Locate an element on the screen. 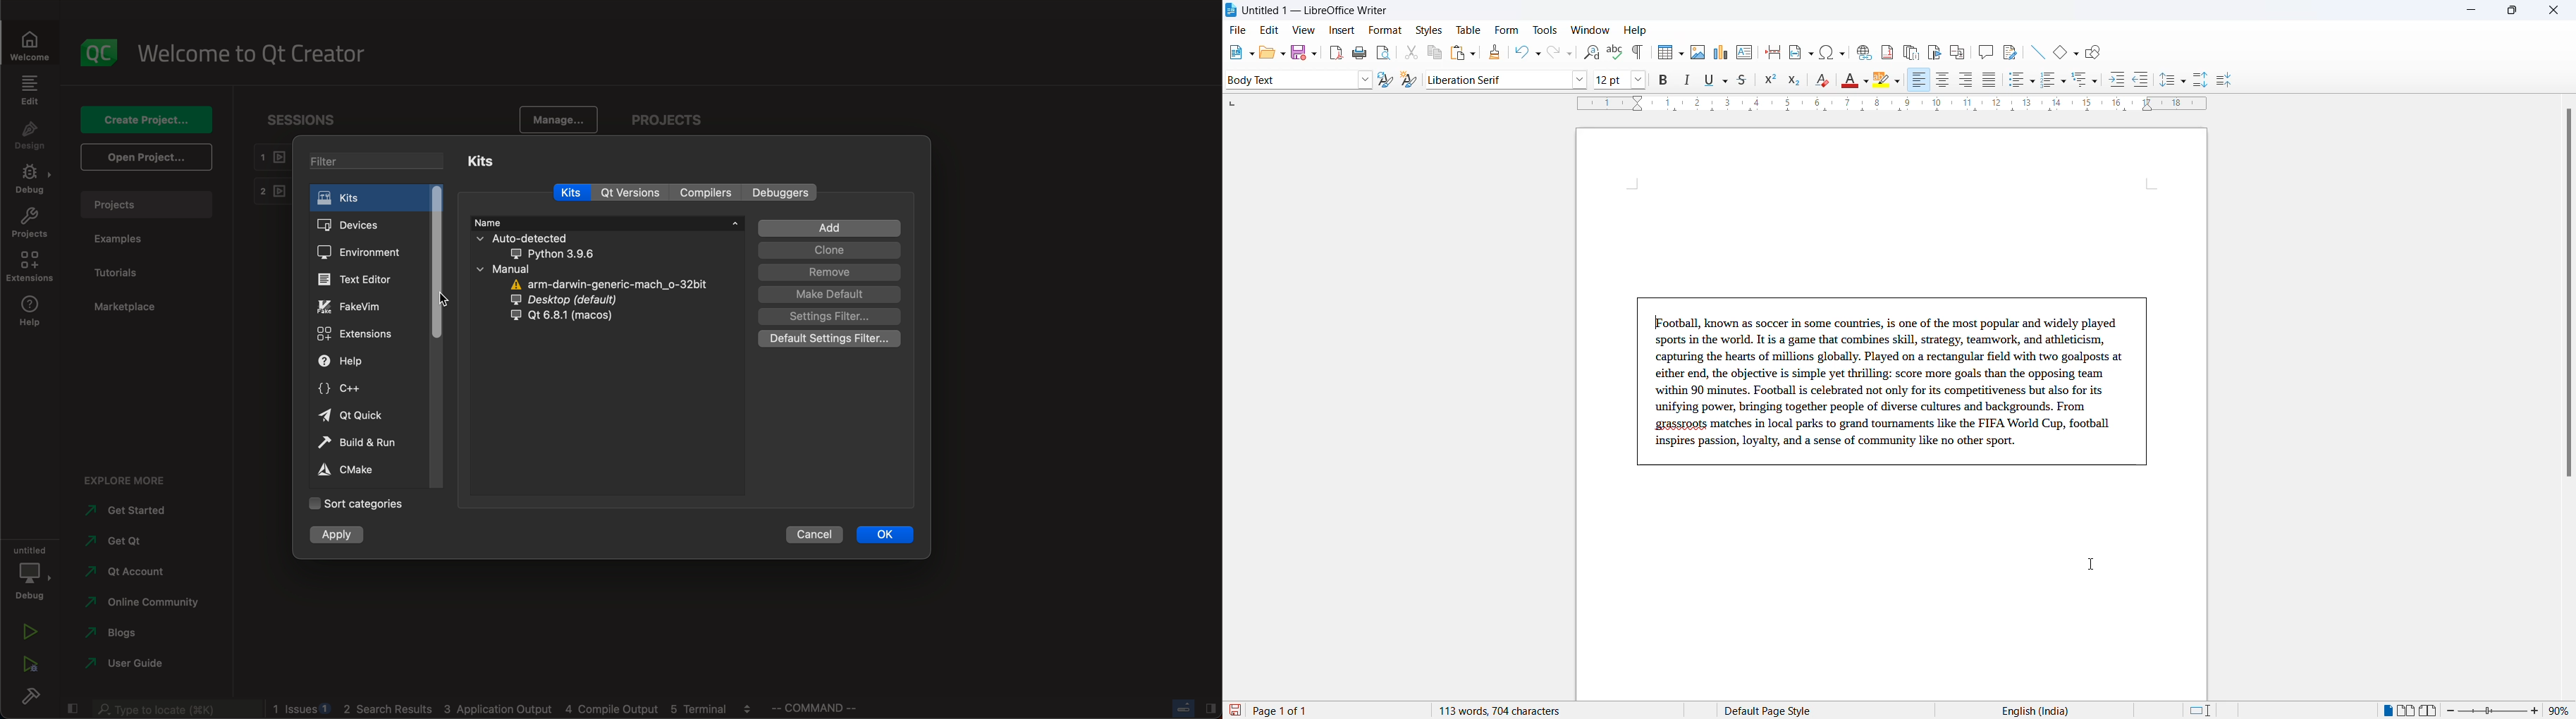  words and character count  is located at coordinates (1514, 711).